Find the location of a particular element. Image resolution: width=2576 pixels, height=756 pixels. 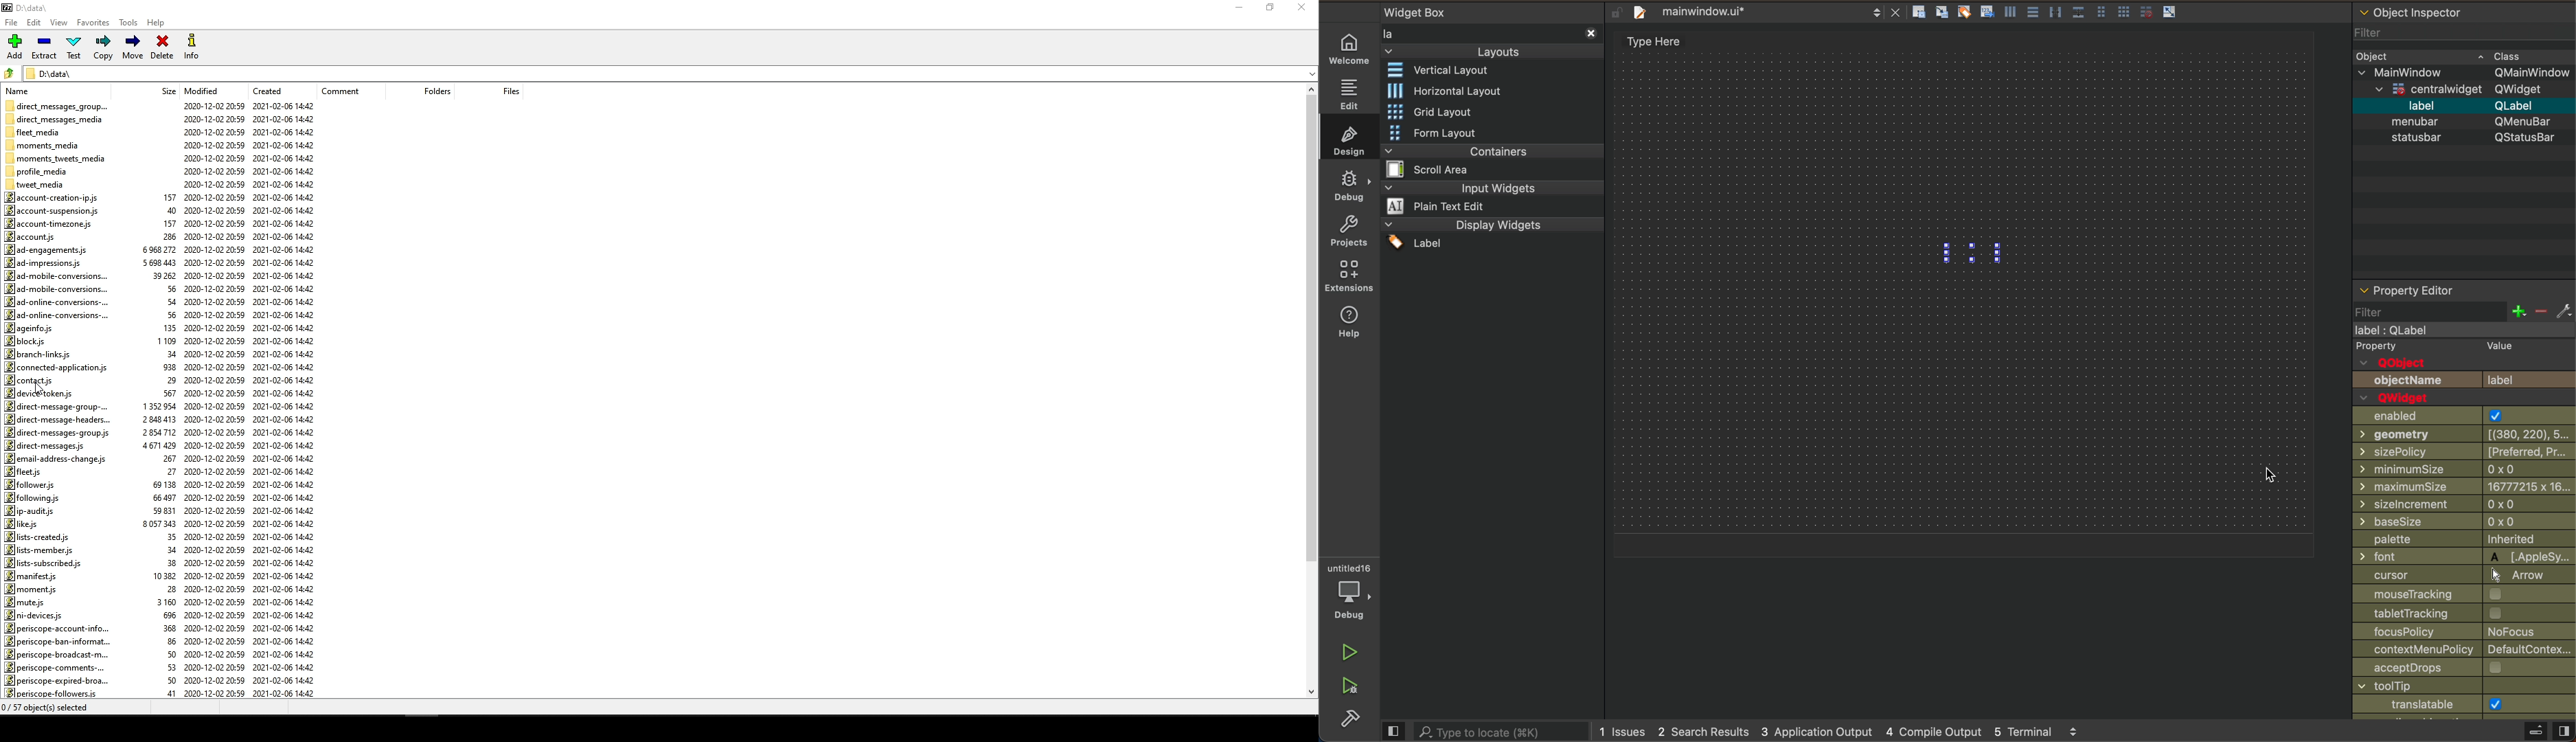

Tools is located at coordinates (127, 23).